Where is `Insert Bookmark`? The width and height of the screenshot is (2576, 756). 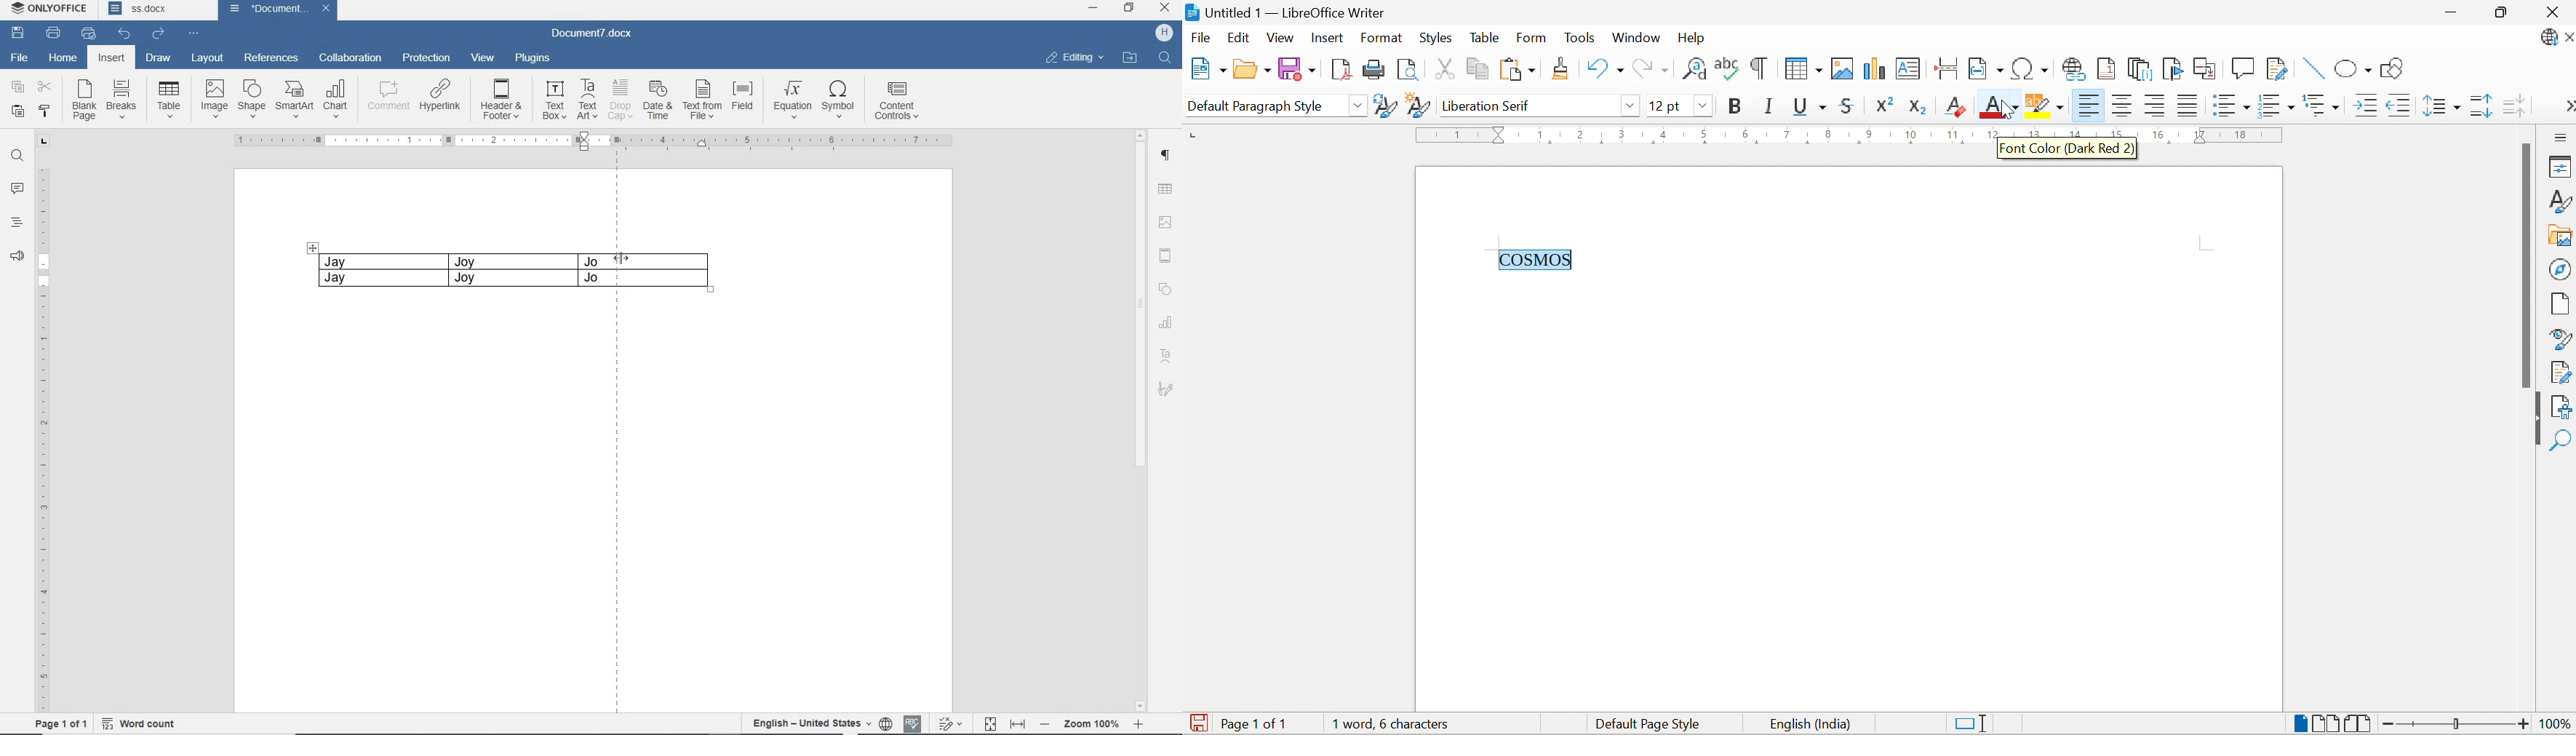
Insert Bookmark is located at coordinates (2172, 68).